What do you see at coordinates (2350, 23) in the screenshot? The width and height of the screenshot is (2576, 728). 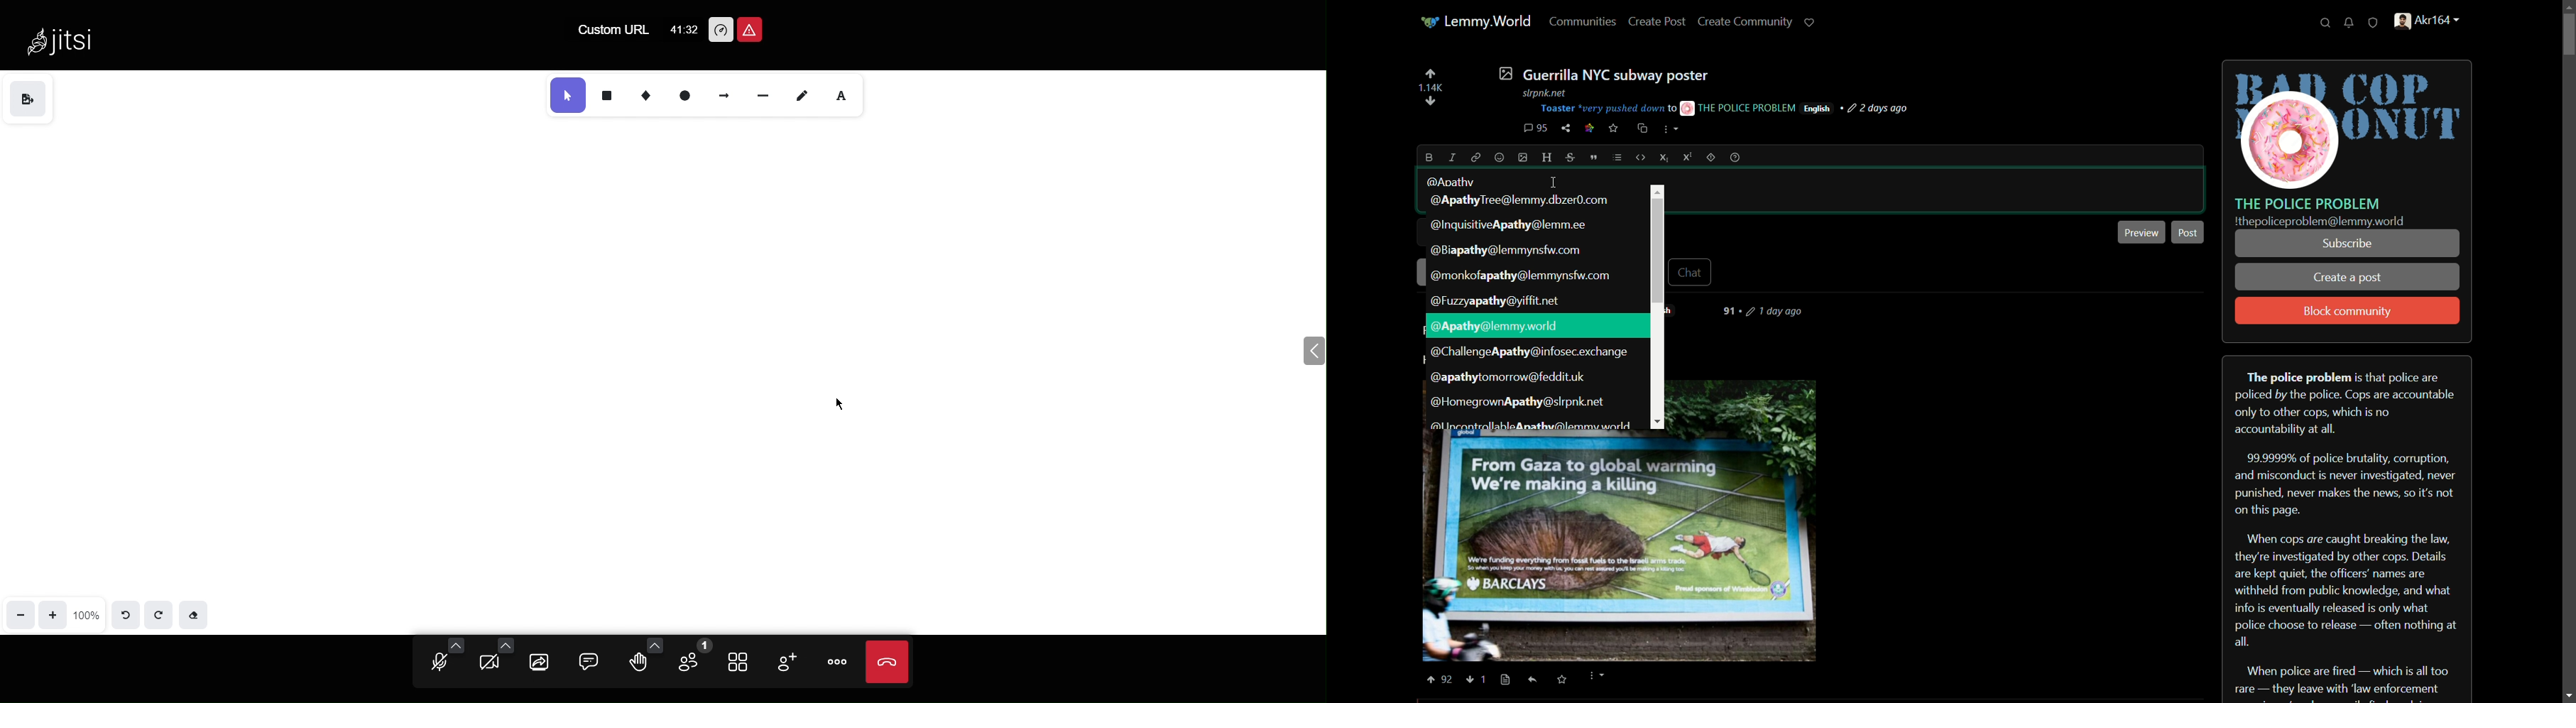 I see `unread notifications` at bounding box center [2350, 23].